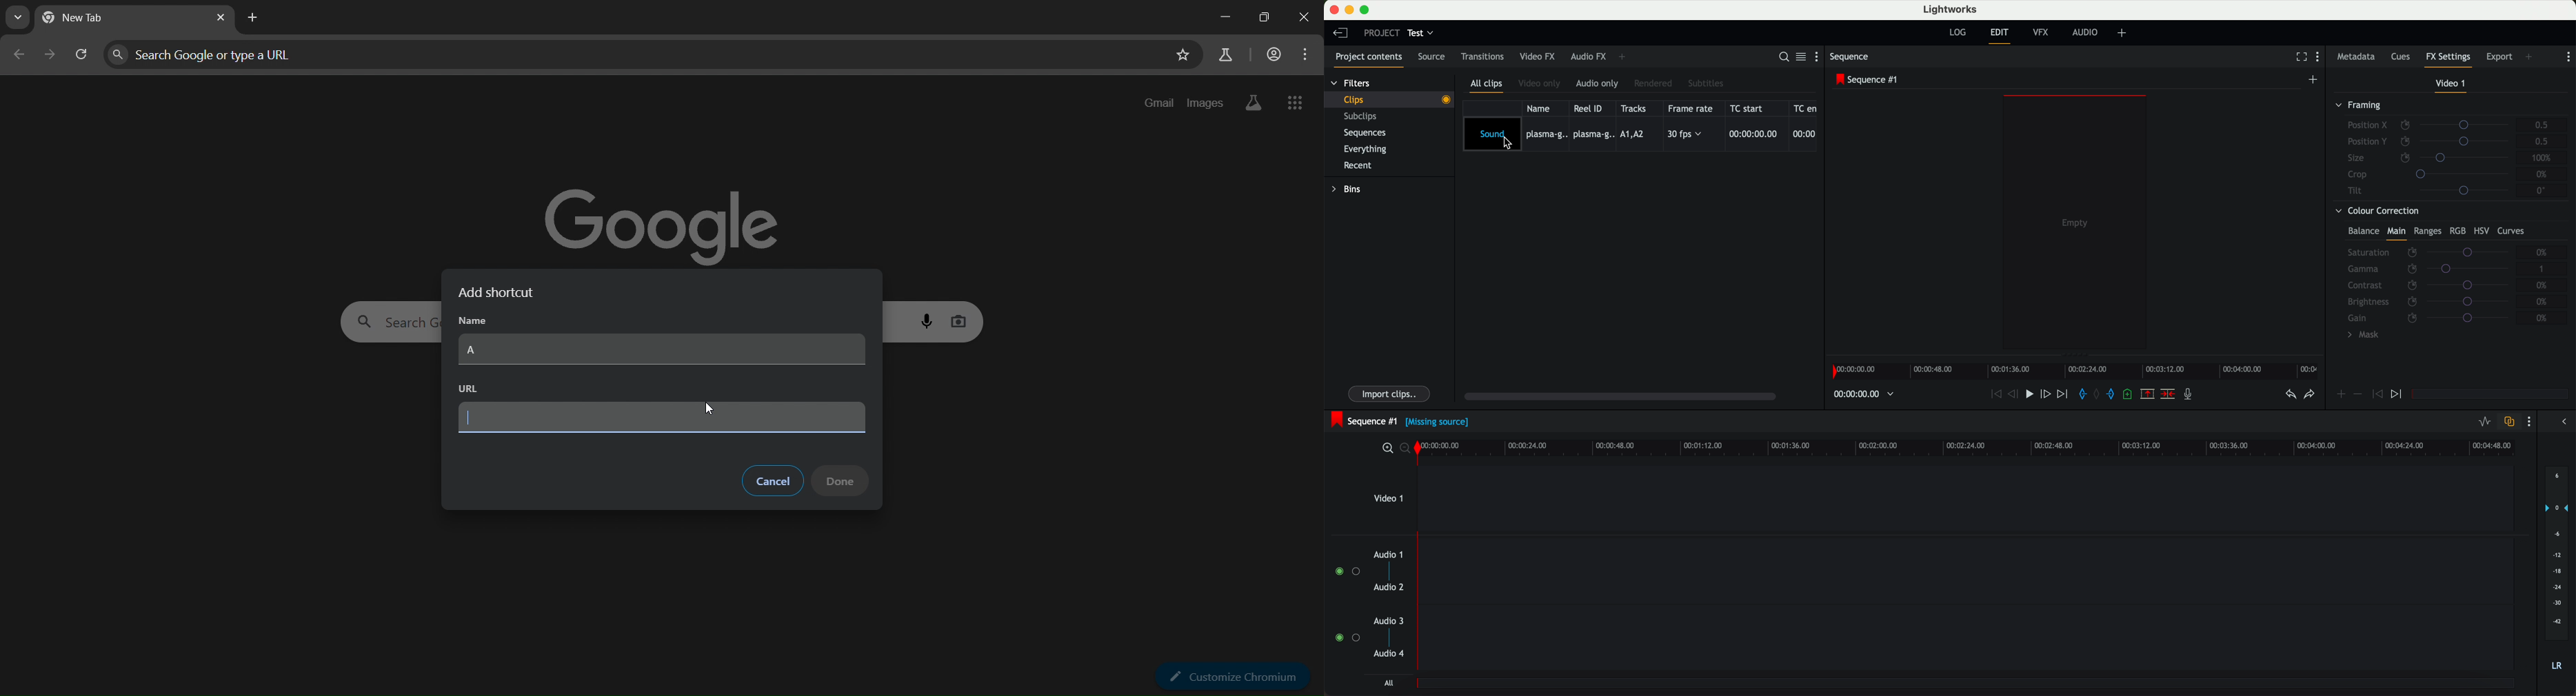  I want to click on TC start, so click(1751, 108).